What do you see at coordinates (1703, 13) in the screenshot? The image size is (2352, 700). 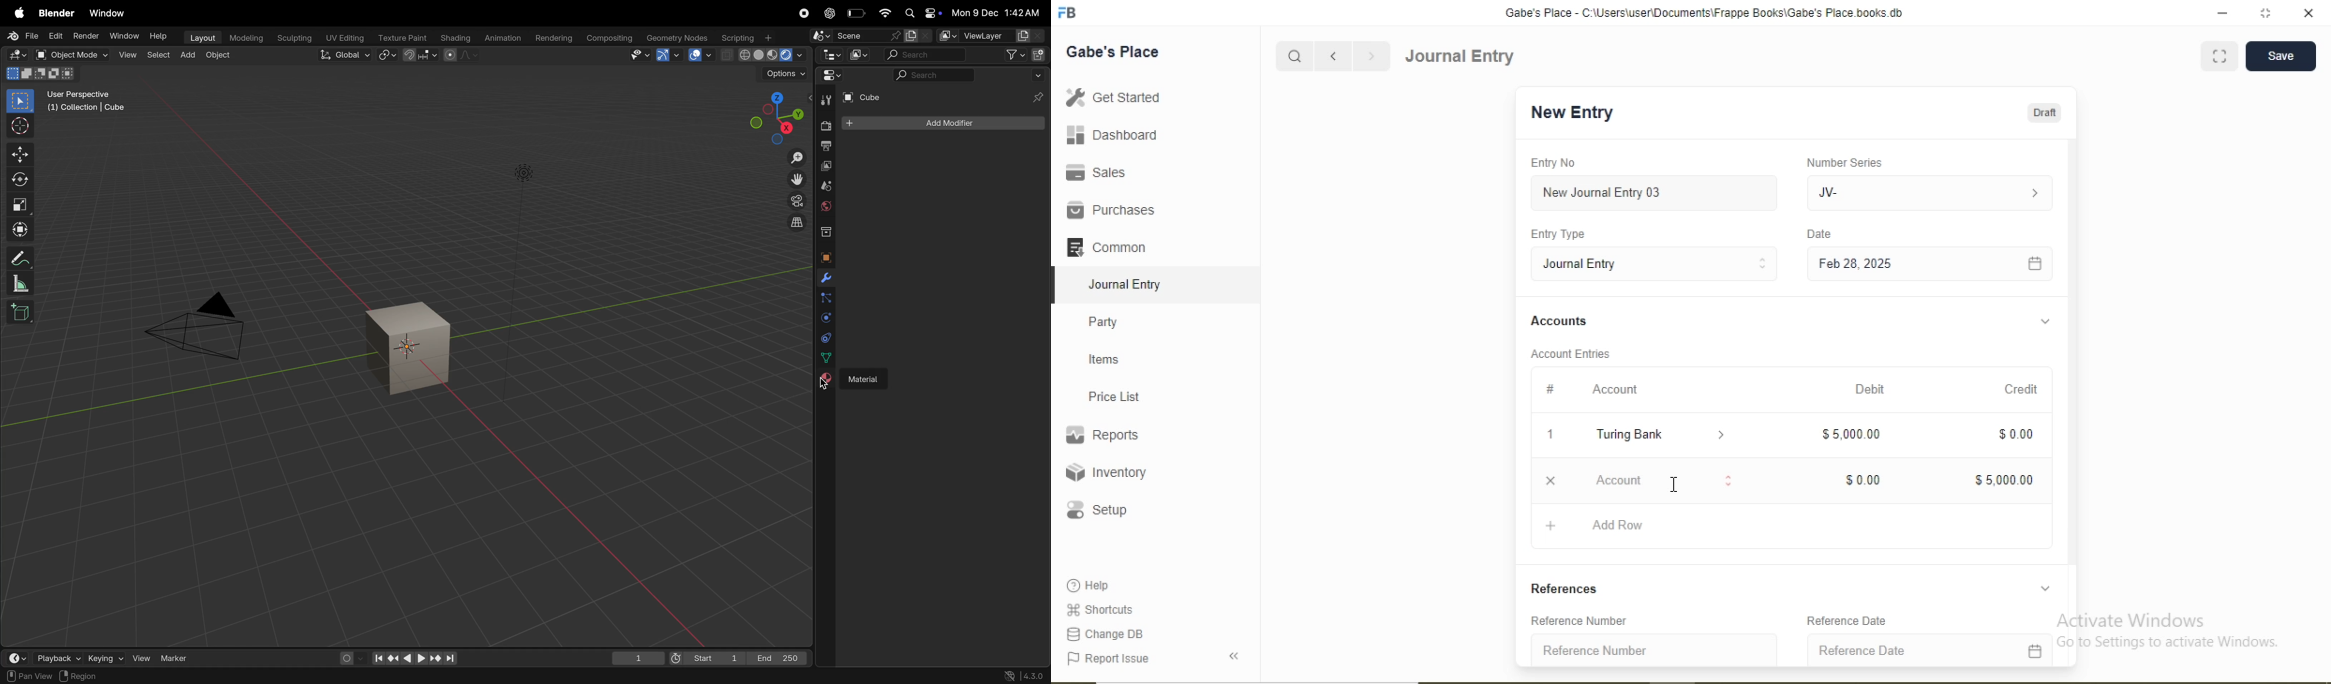 I see `‘Gabe's Place - C:\Users\useriDocuments\Frappe Books\Gabe's Place books db` at bounding box center [1703, 13].